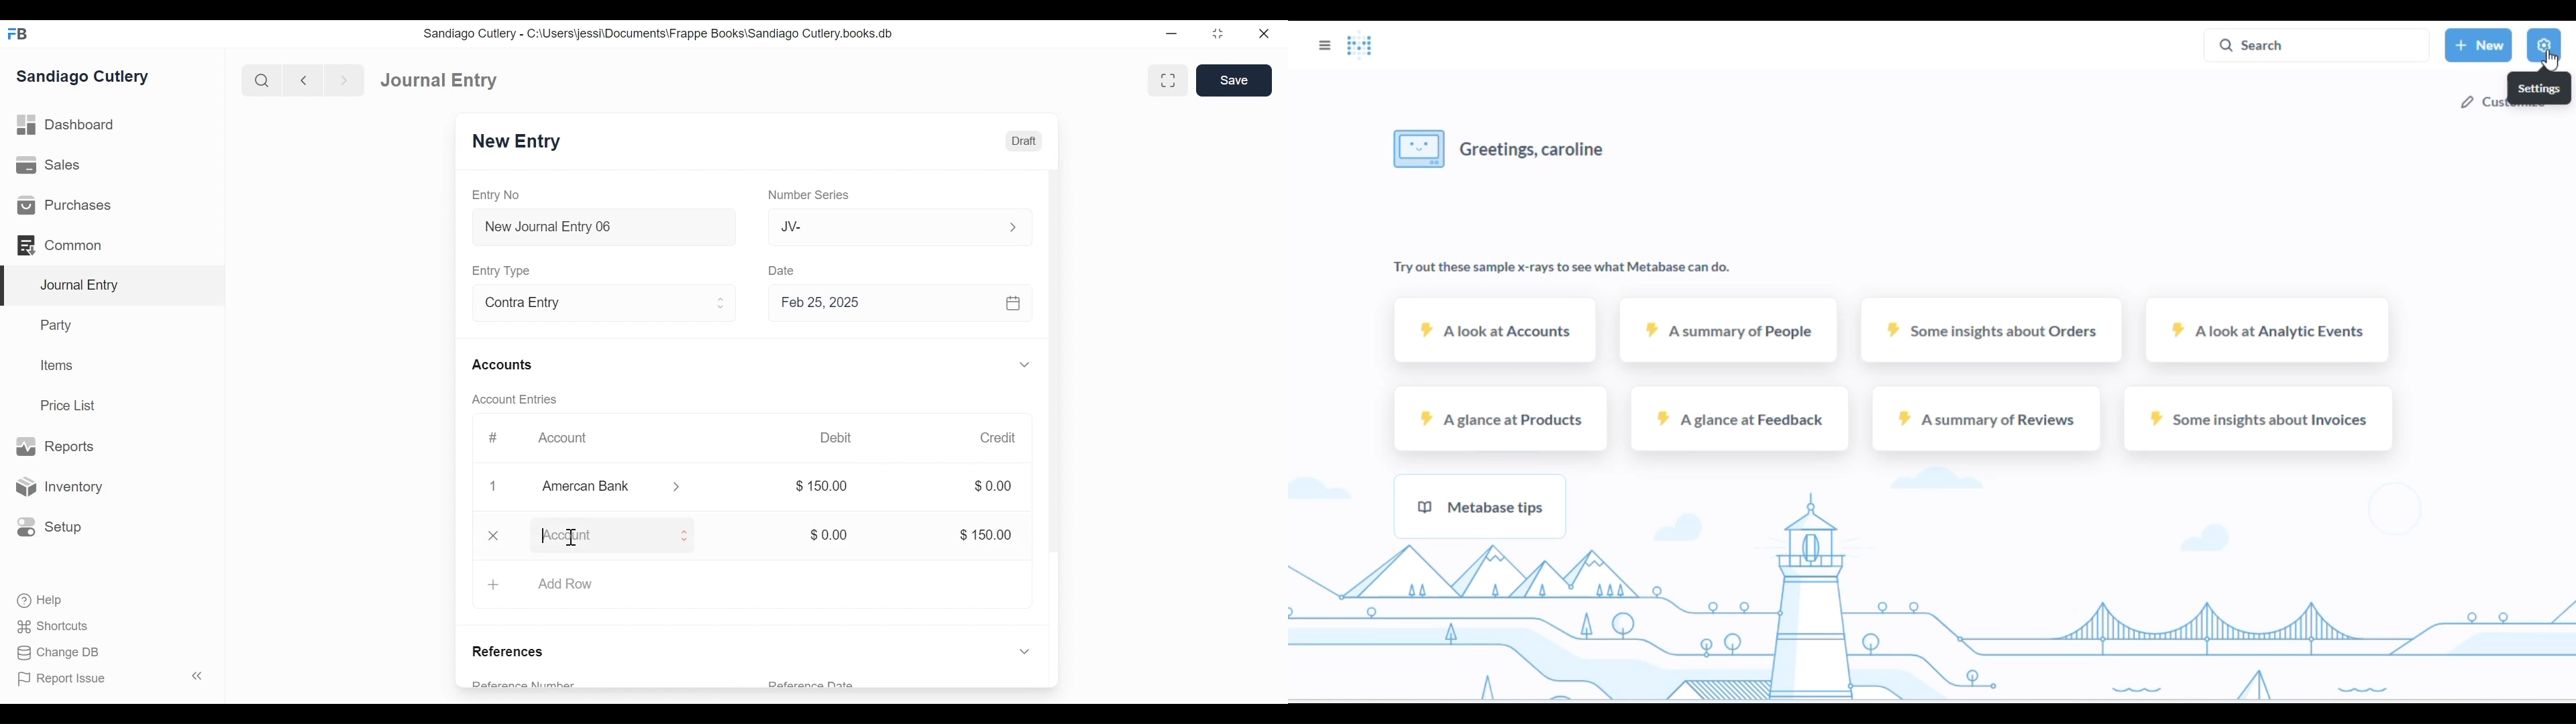 This screenshot has height=728, width=2576. What do you see at coordinates (836, 438) in the screenshot?
I see `Debit` at bounding box center [836, 438].